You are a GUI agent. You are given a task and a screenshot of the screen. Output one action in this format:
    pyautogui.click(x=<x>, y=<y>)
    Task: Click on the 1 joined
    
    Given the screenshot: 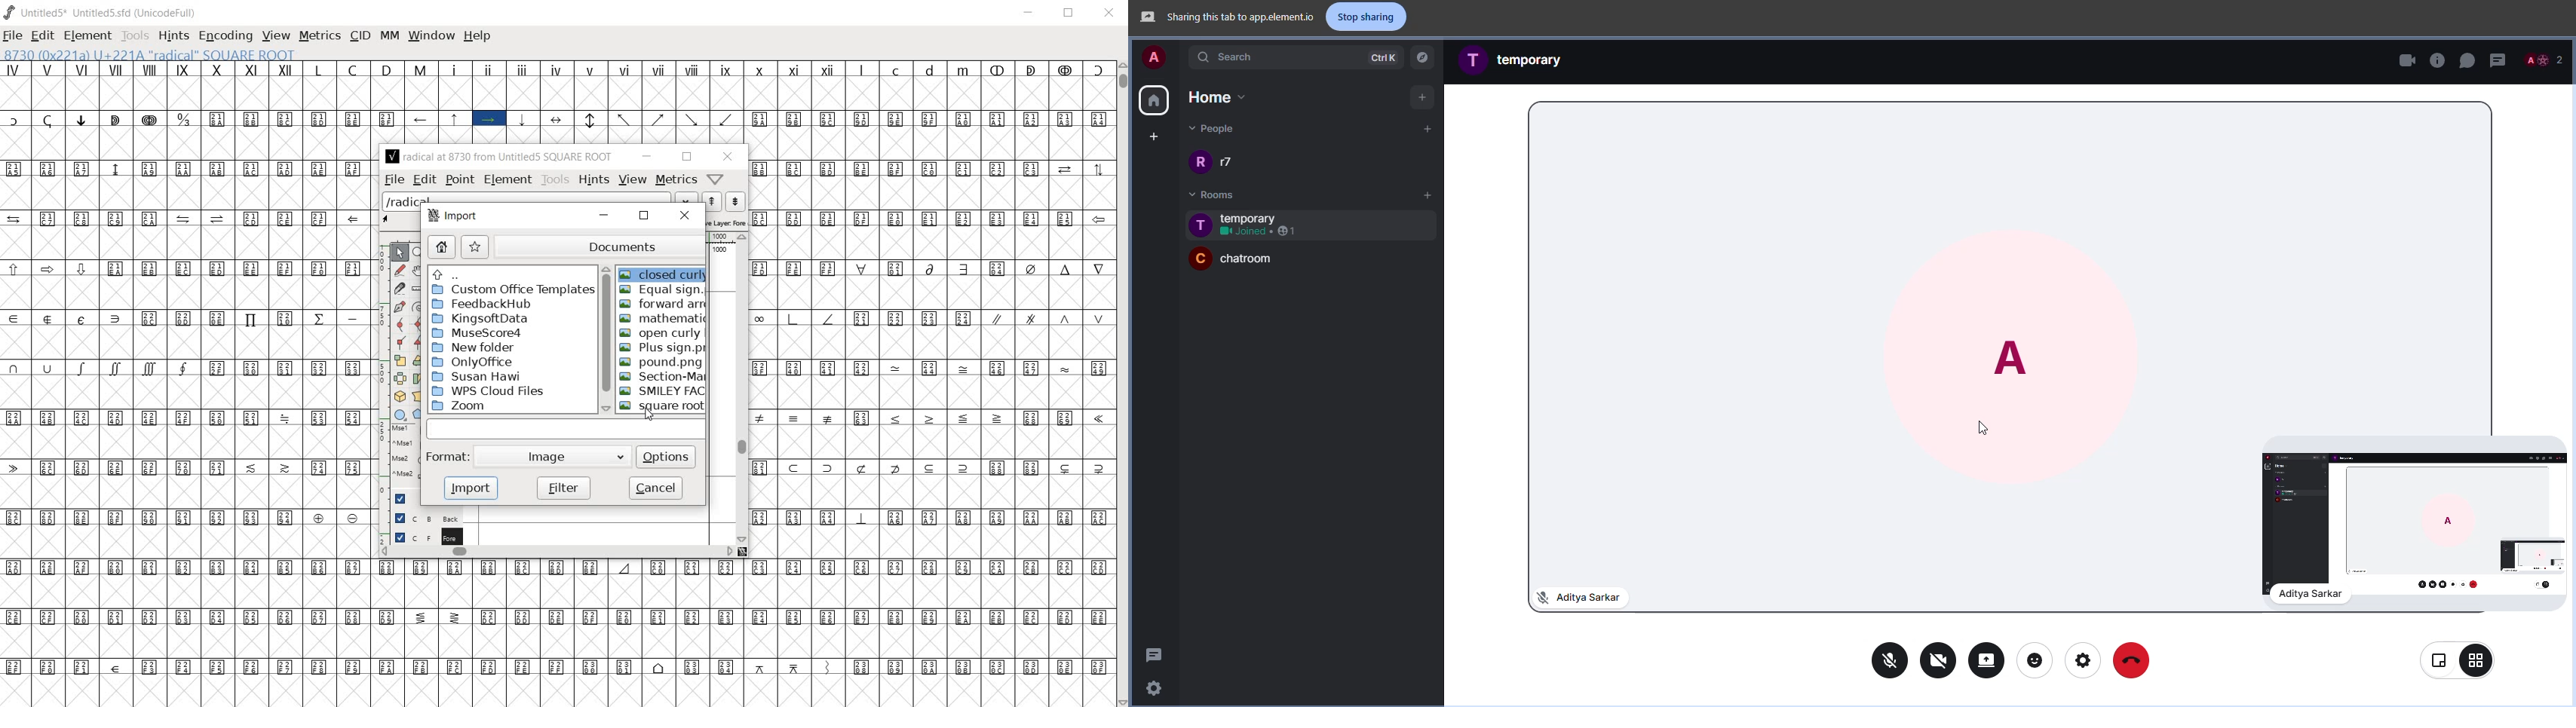 What is the action you would take?
    pyautogui.click(x=1259, y=231)
    